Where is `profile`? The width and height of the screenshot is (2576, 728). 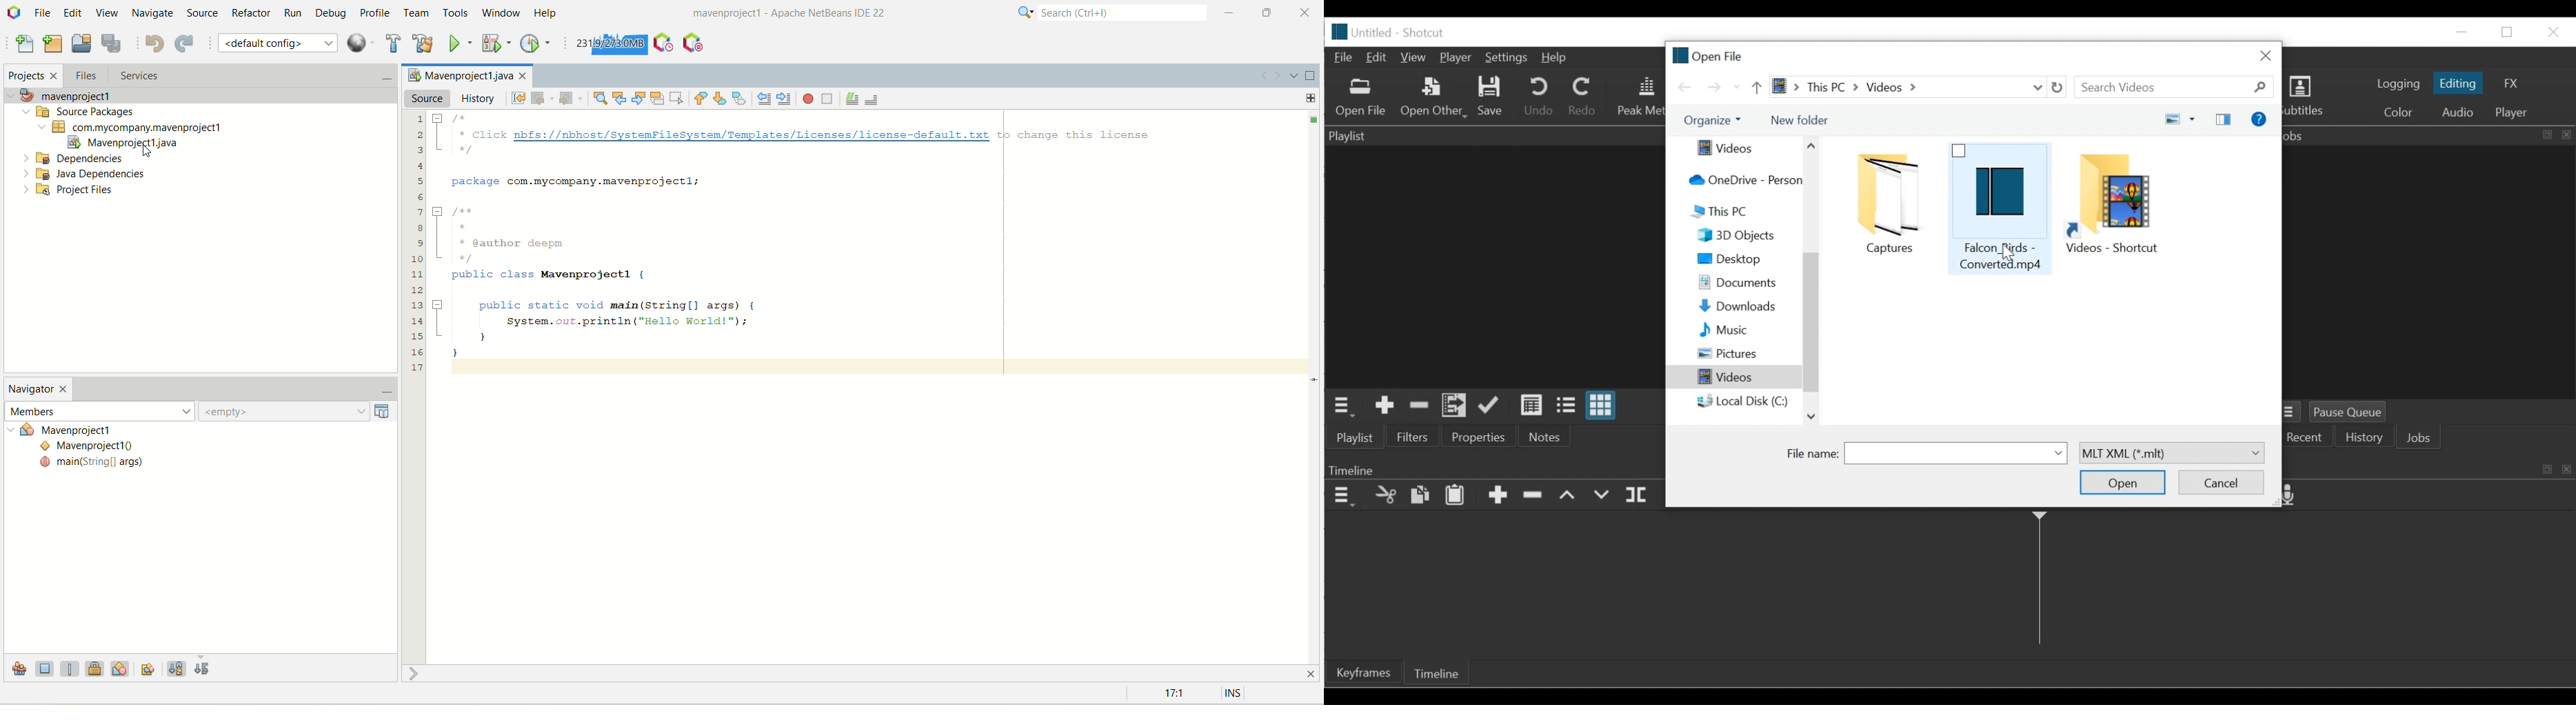
profile is located at coordinates (377, 12).